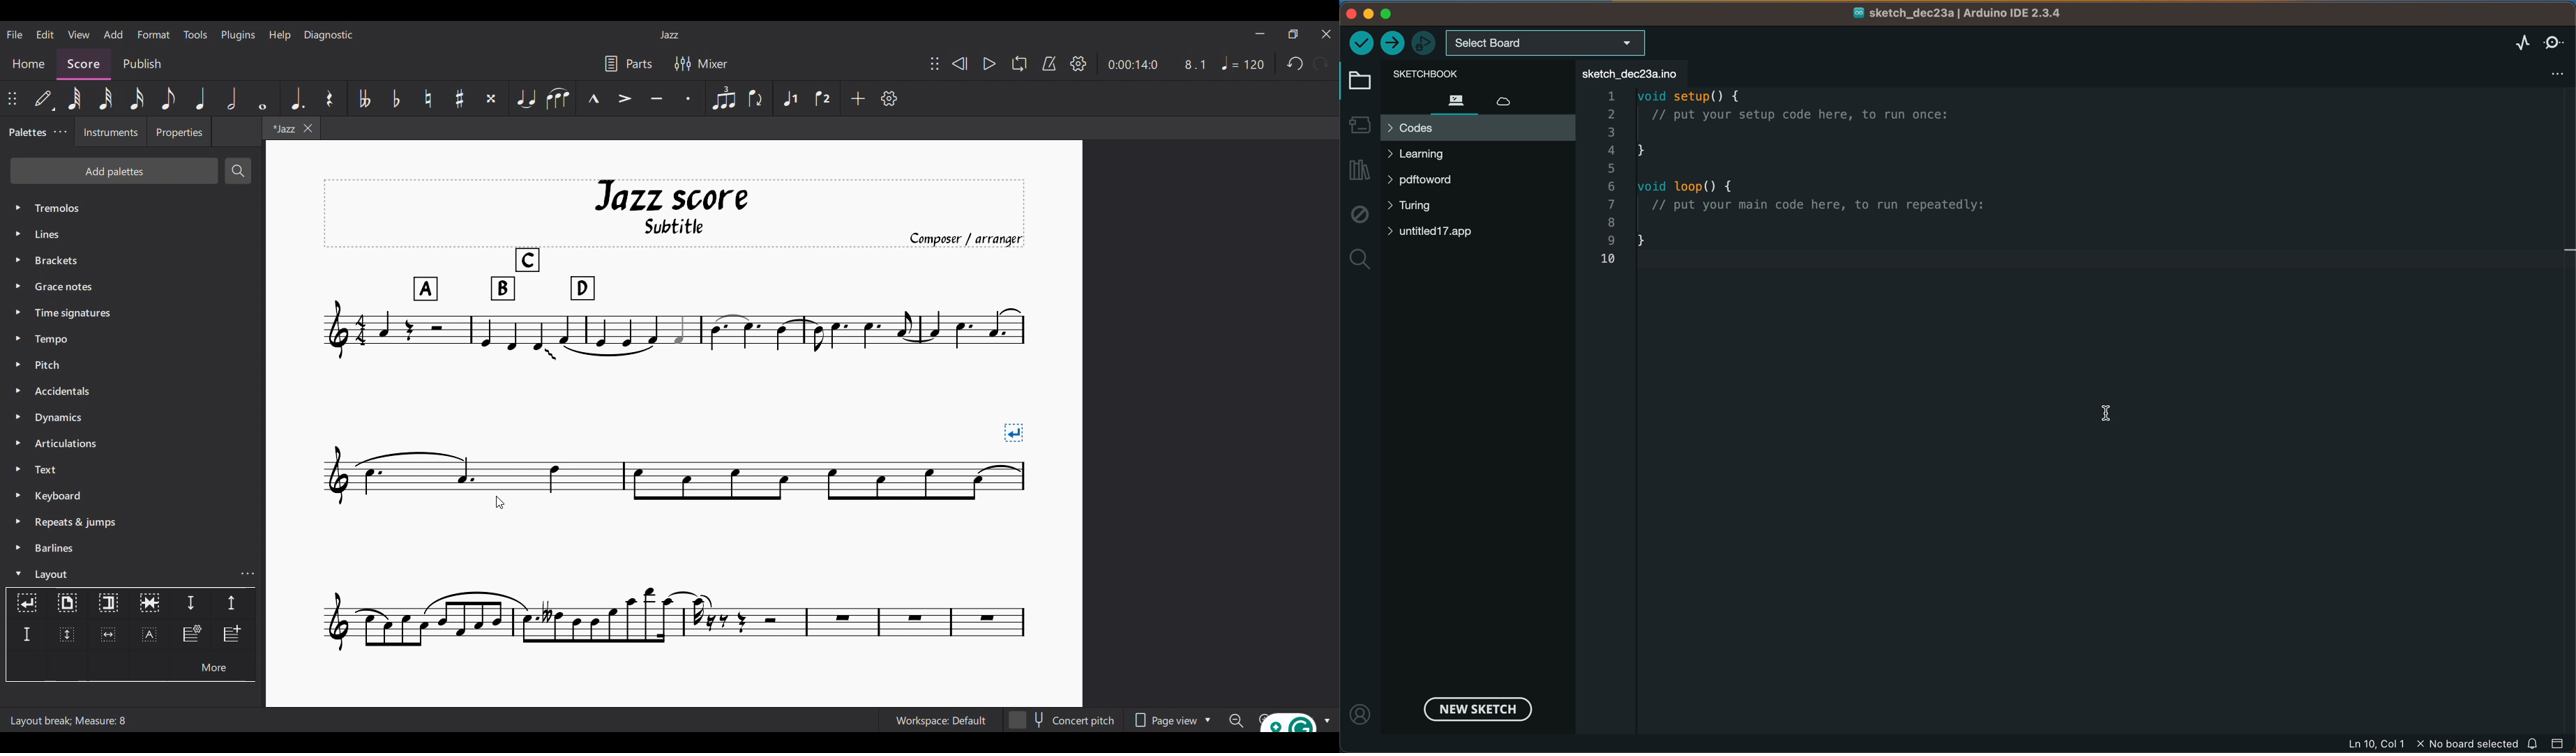 The height and width of the screenshot is (756, 2576). I want to click on Add menu, so click(113, 34).